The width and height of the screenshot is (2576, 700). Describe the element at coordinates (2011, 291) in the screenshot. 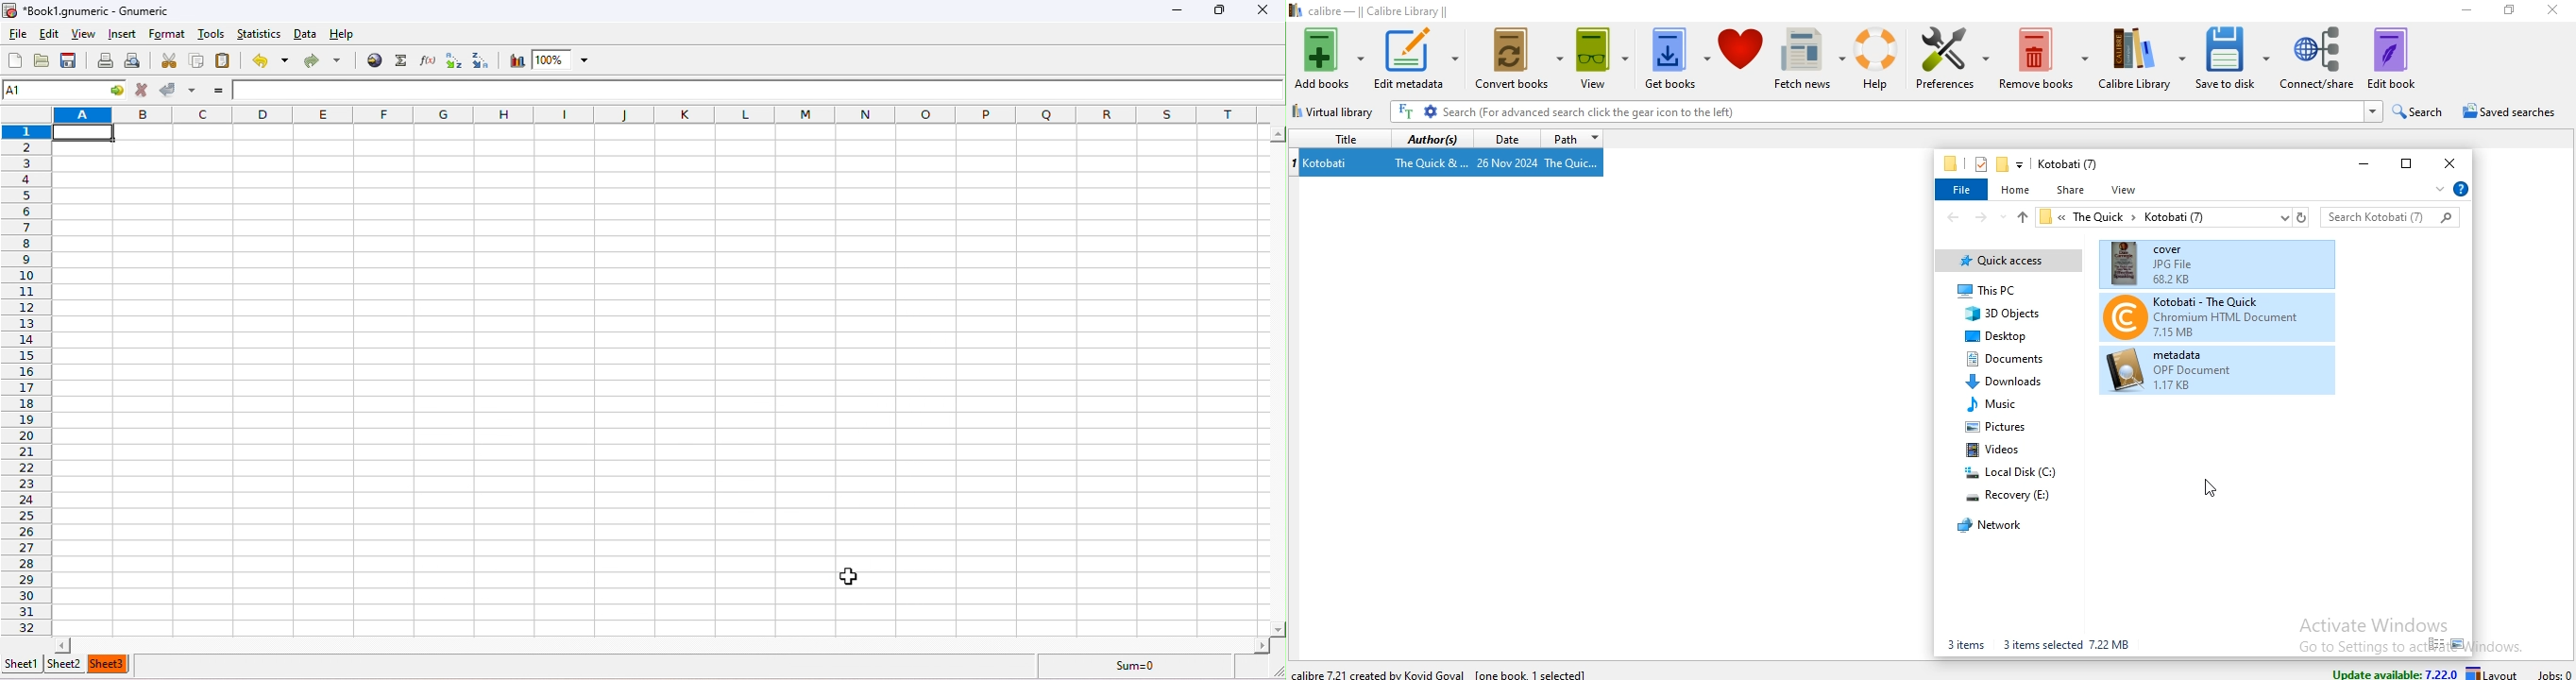

I see `This PC` at that location.